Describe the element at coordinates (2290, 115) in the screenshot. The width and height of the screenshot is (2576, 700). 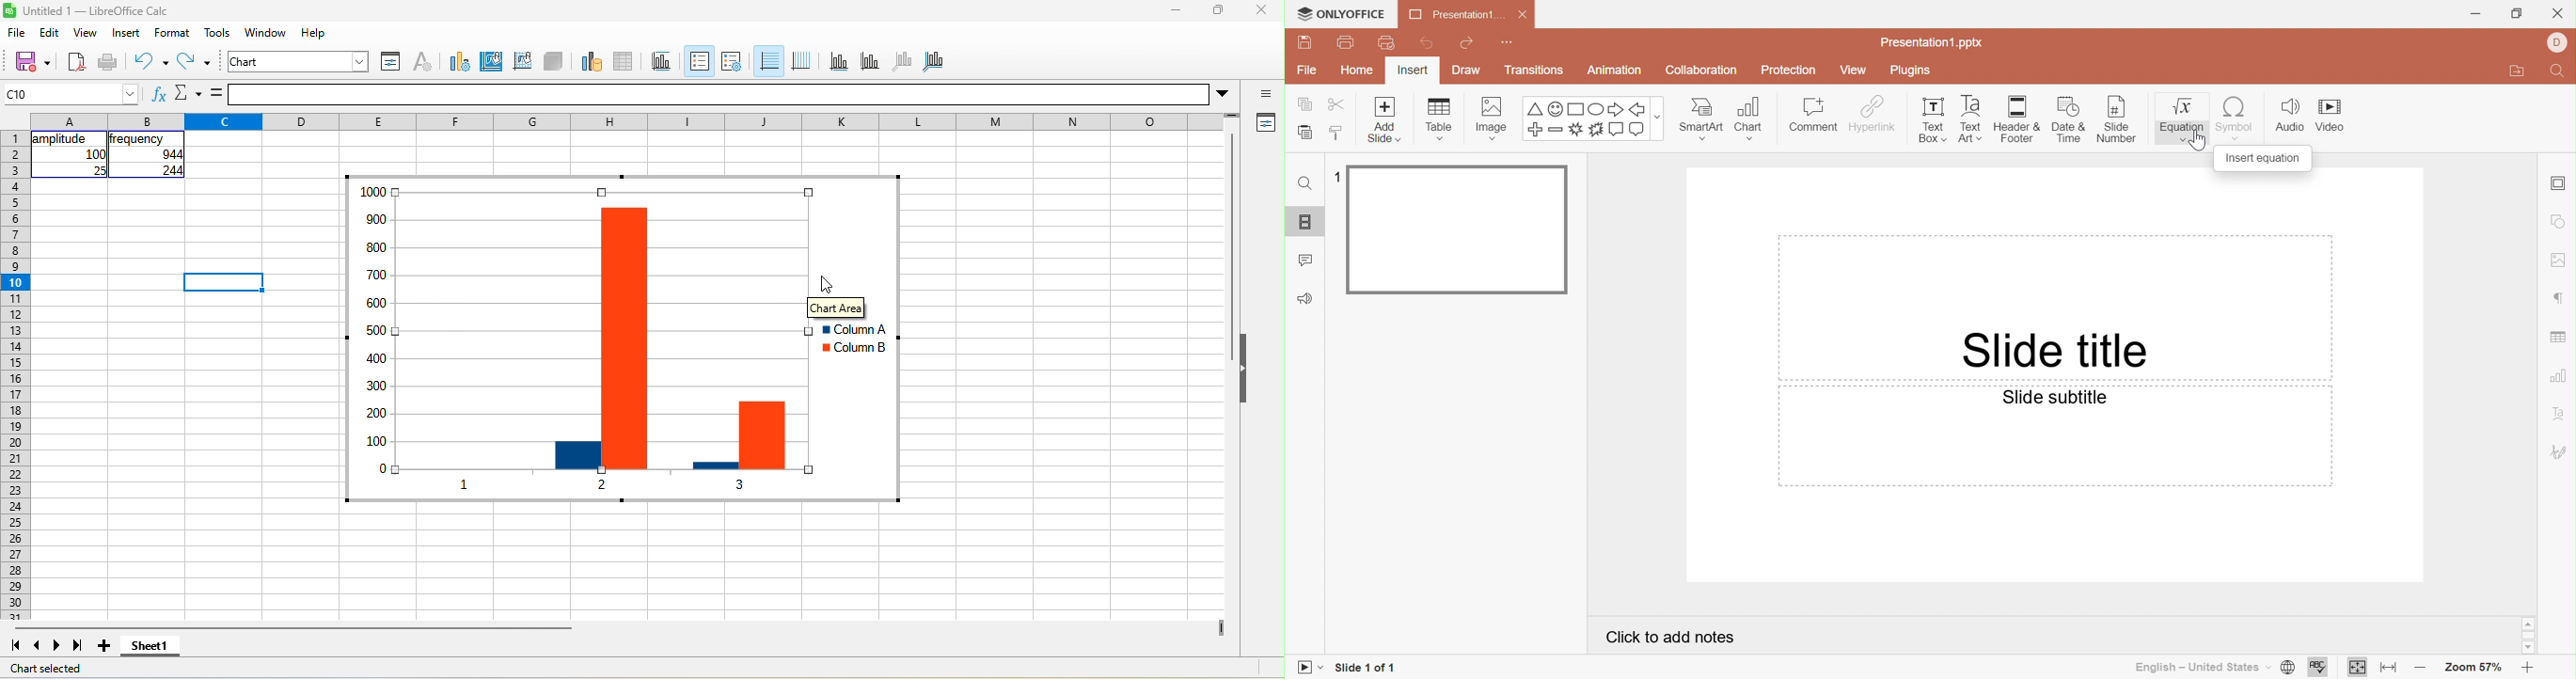
I see `Audio` at that location.